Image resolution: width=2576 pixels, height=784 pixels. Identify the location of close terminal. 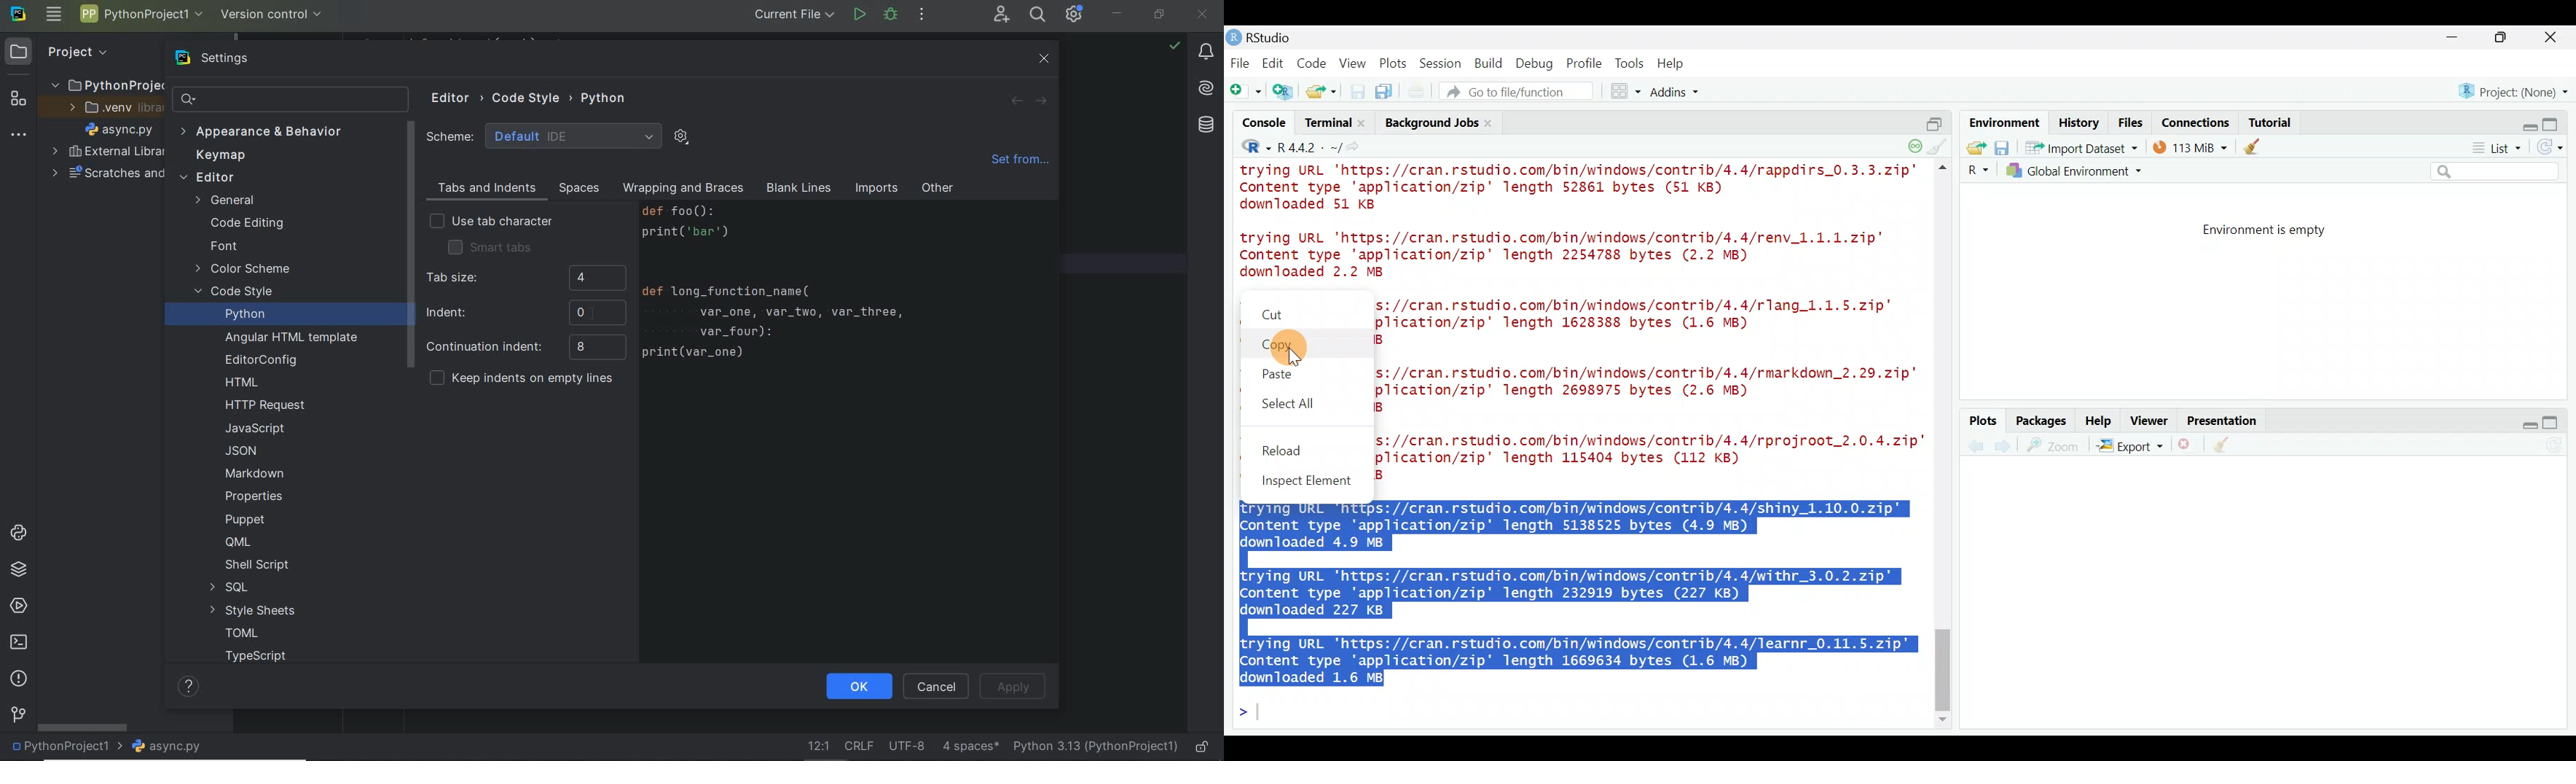
(1364, 124).